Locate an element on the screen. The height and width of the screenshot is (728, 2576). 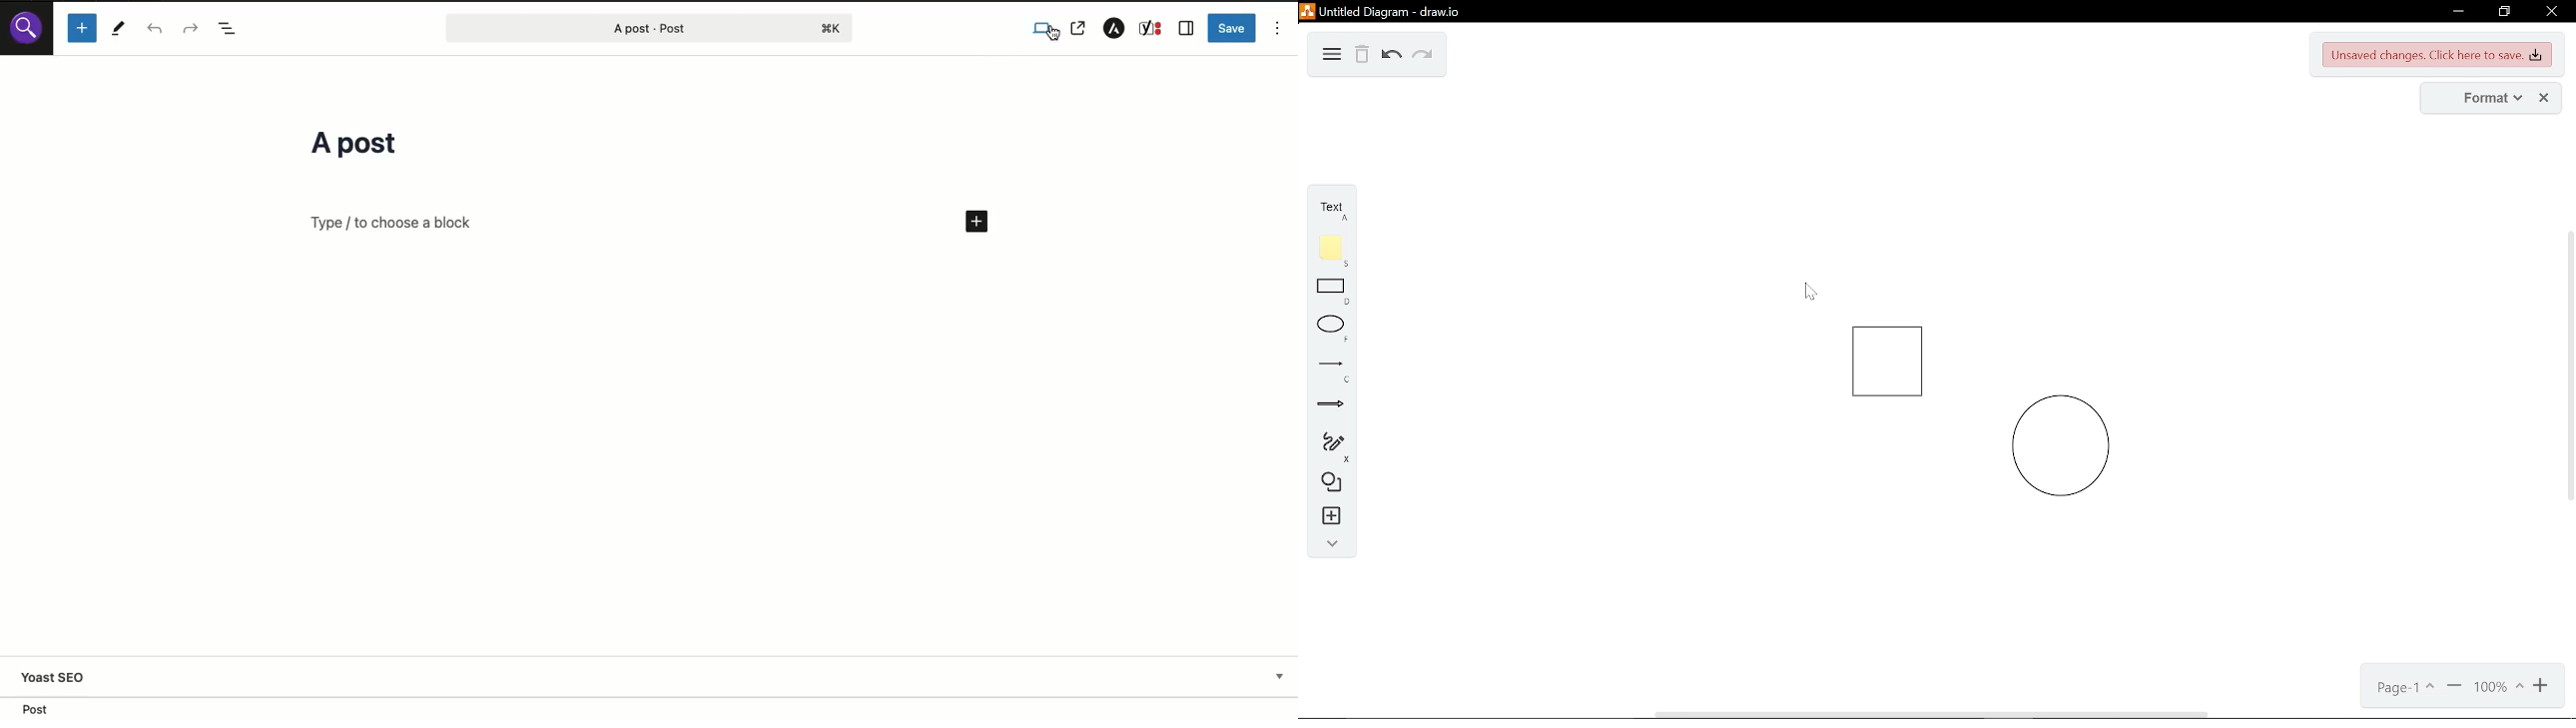
logo is located at coordinates (1307, 11).